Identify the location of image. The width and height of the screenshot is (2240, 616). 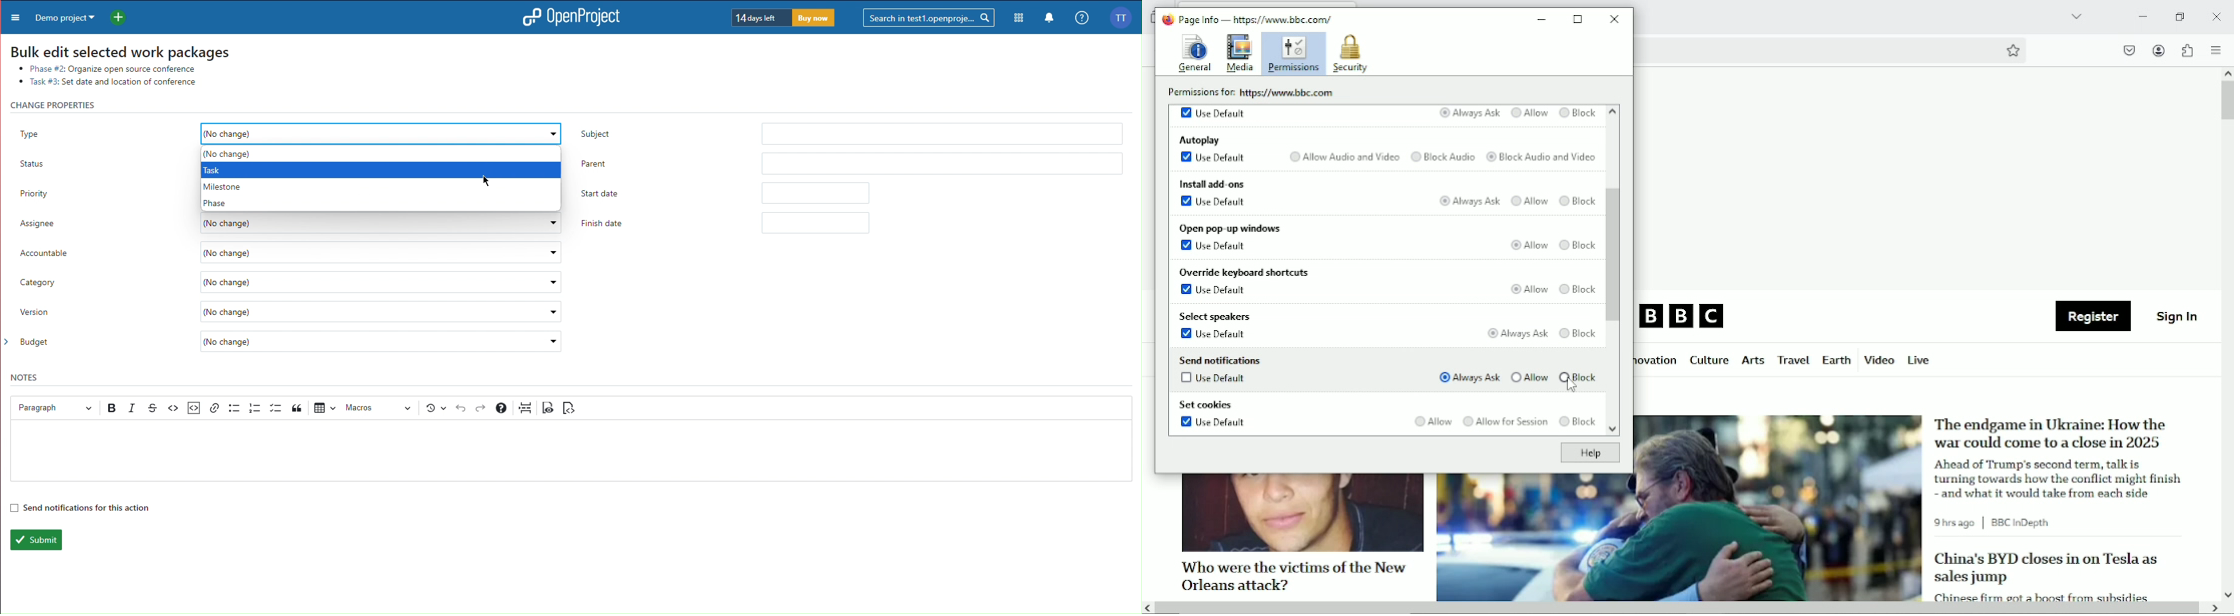
(1679, 538).